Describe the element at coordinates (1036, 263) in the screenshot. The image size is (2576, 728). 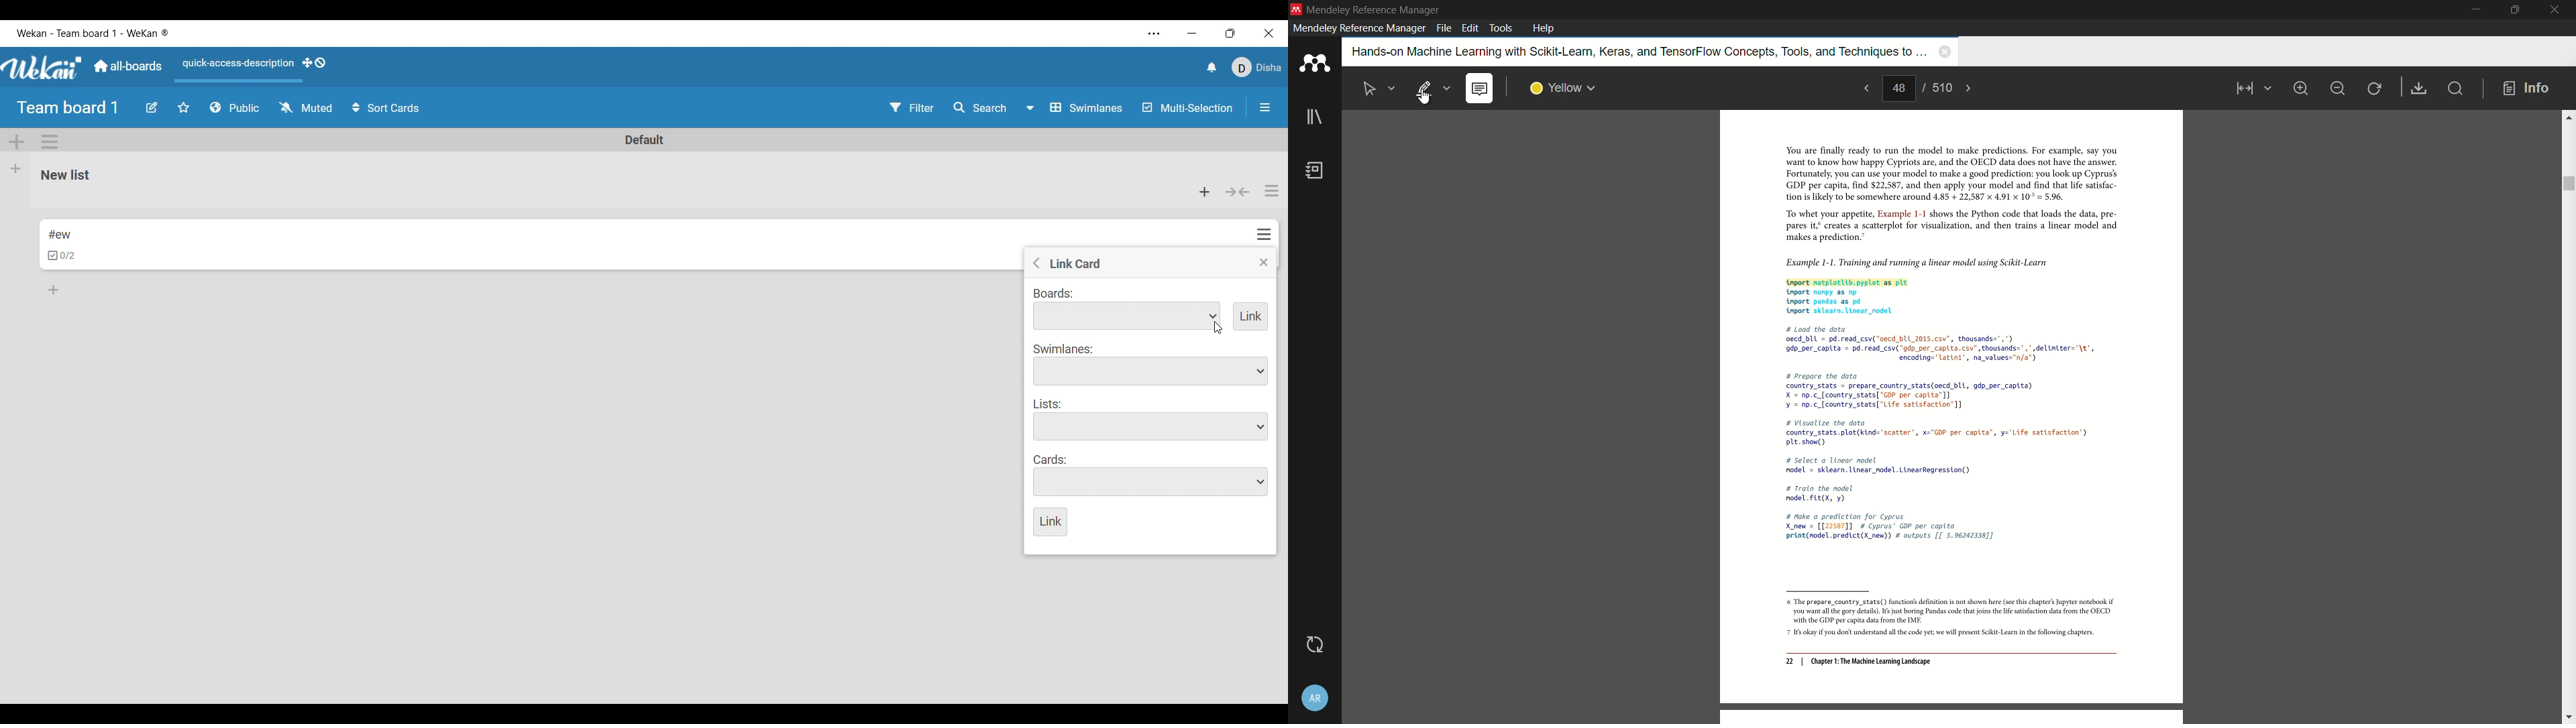
I see `Go to previous menu` at that location.